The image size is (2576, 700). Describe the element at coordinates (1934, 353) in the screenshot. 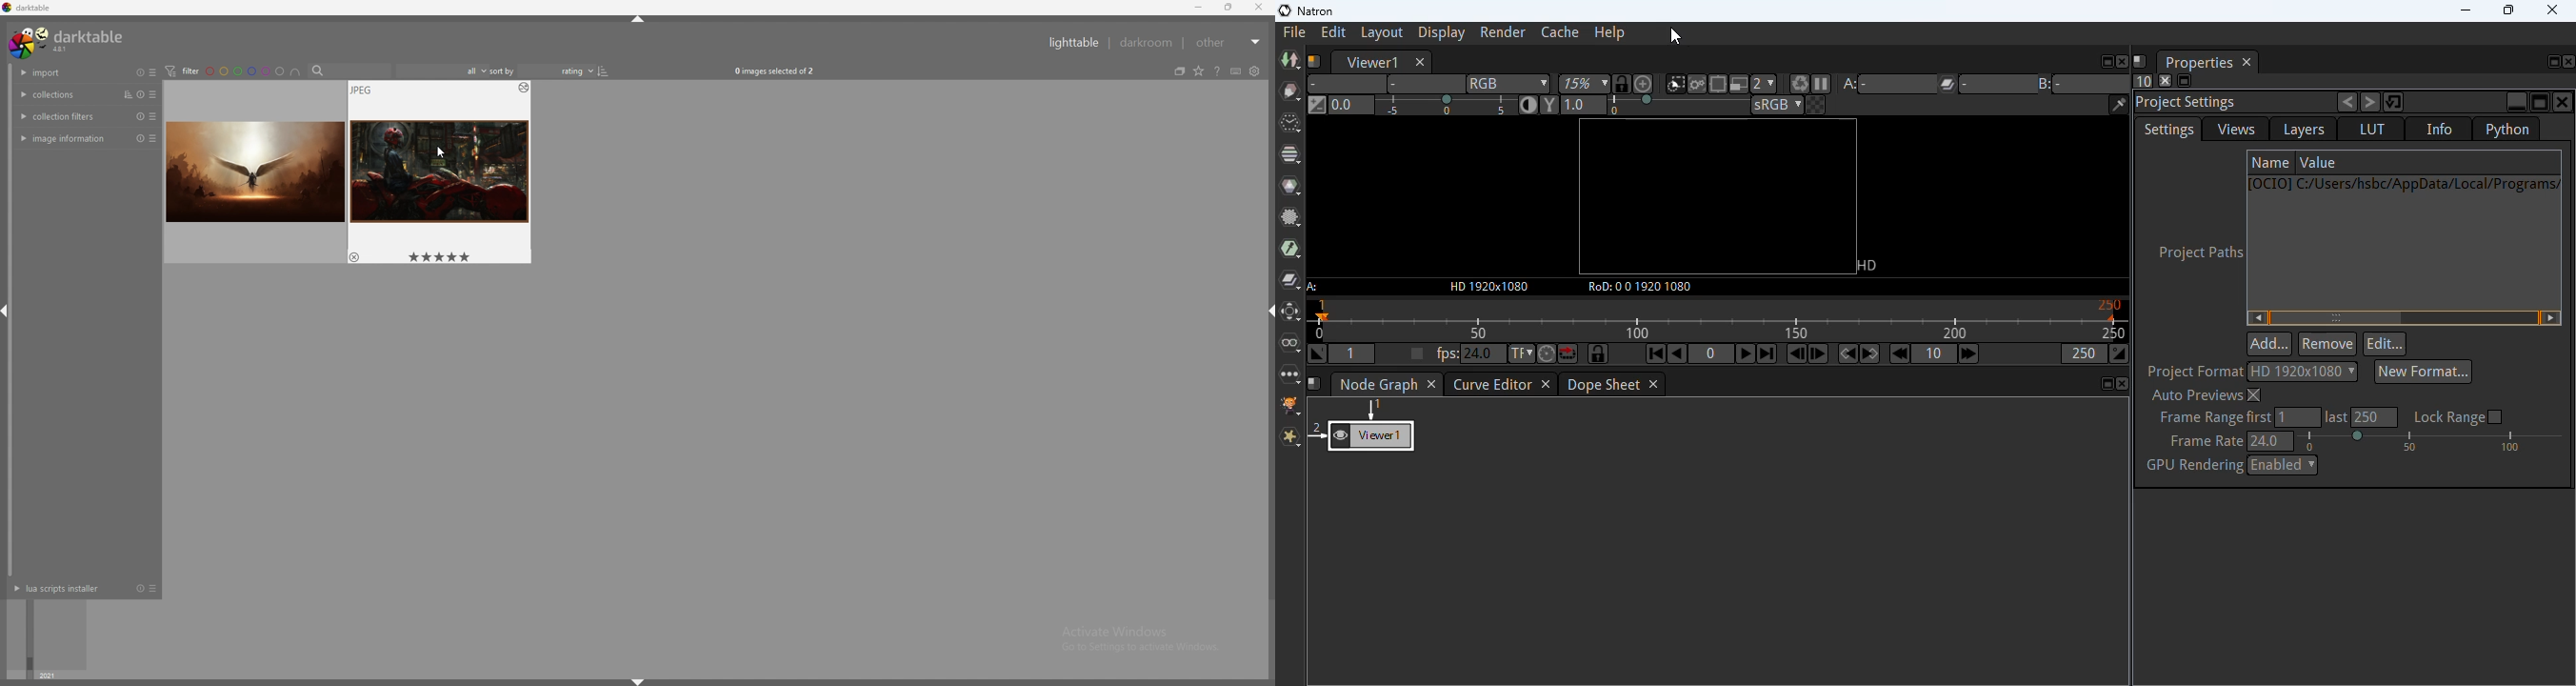

I see `frame increment` at that location.